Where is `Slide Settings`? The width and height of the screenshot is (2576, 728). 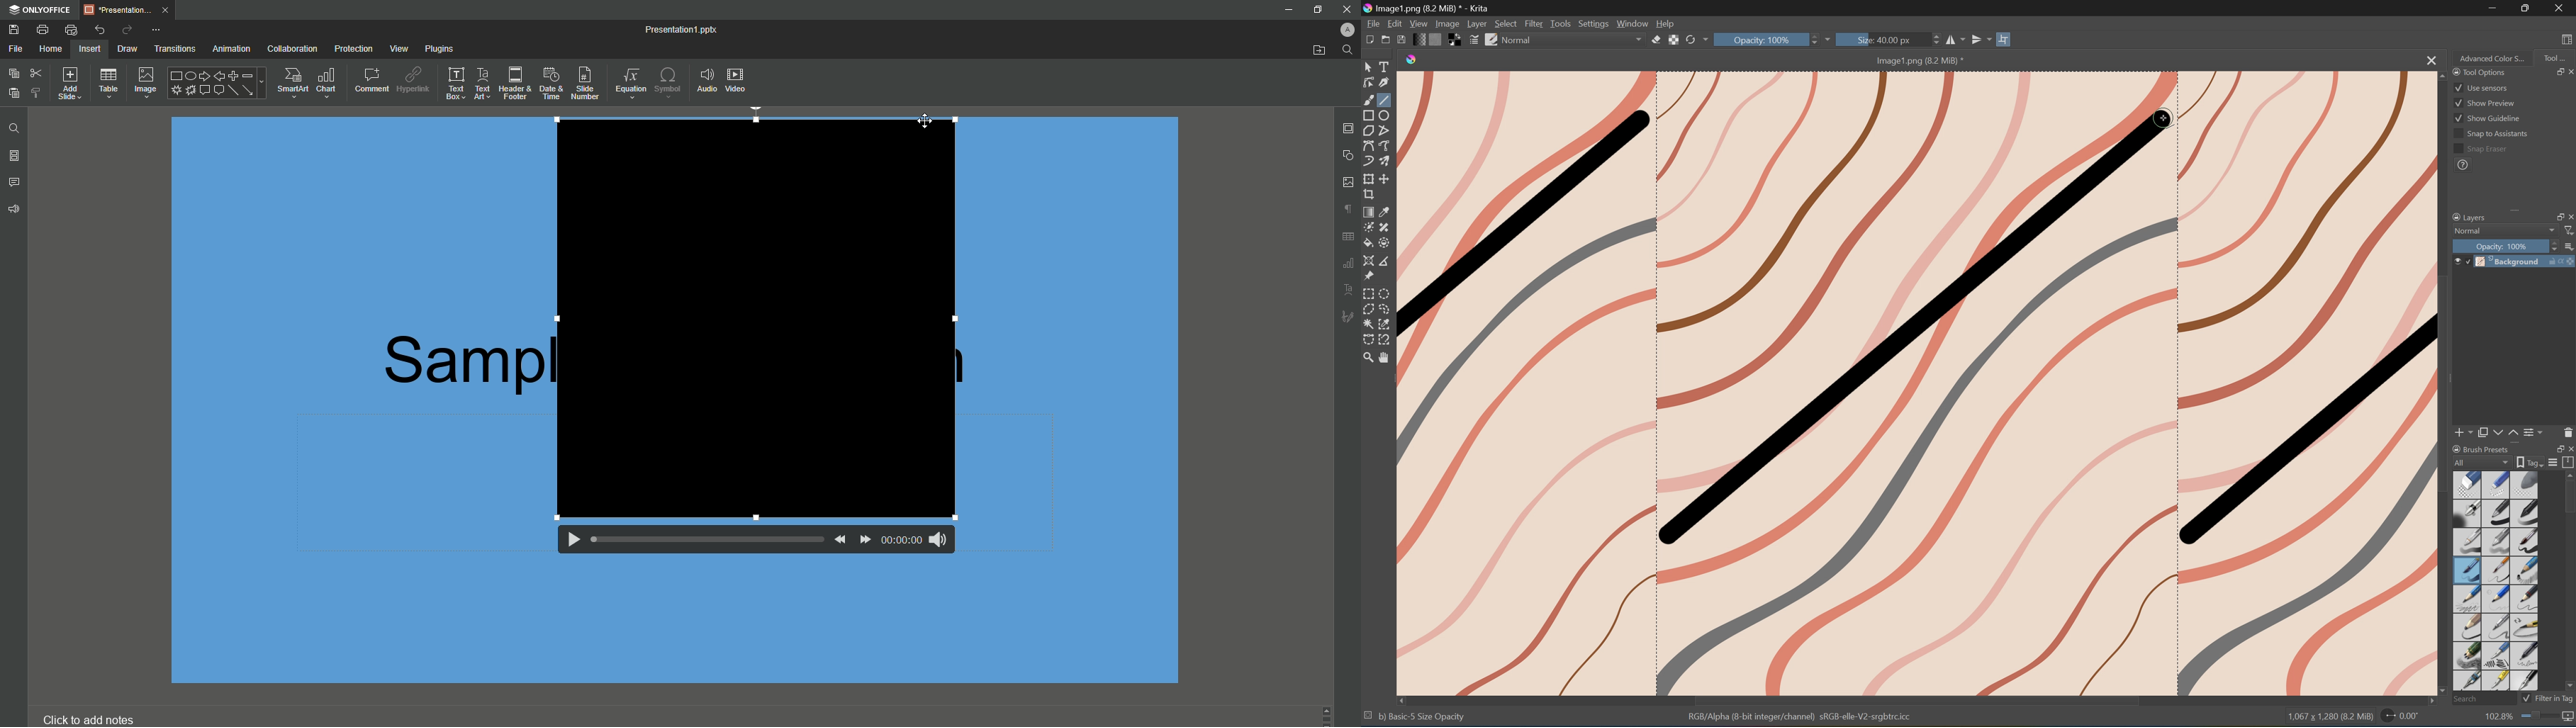 Slide Settings is located at coordinates (1349, 129).